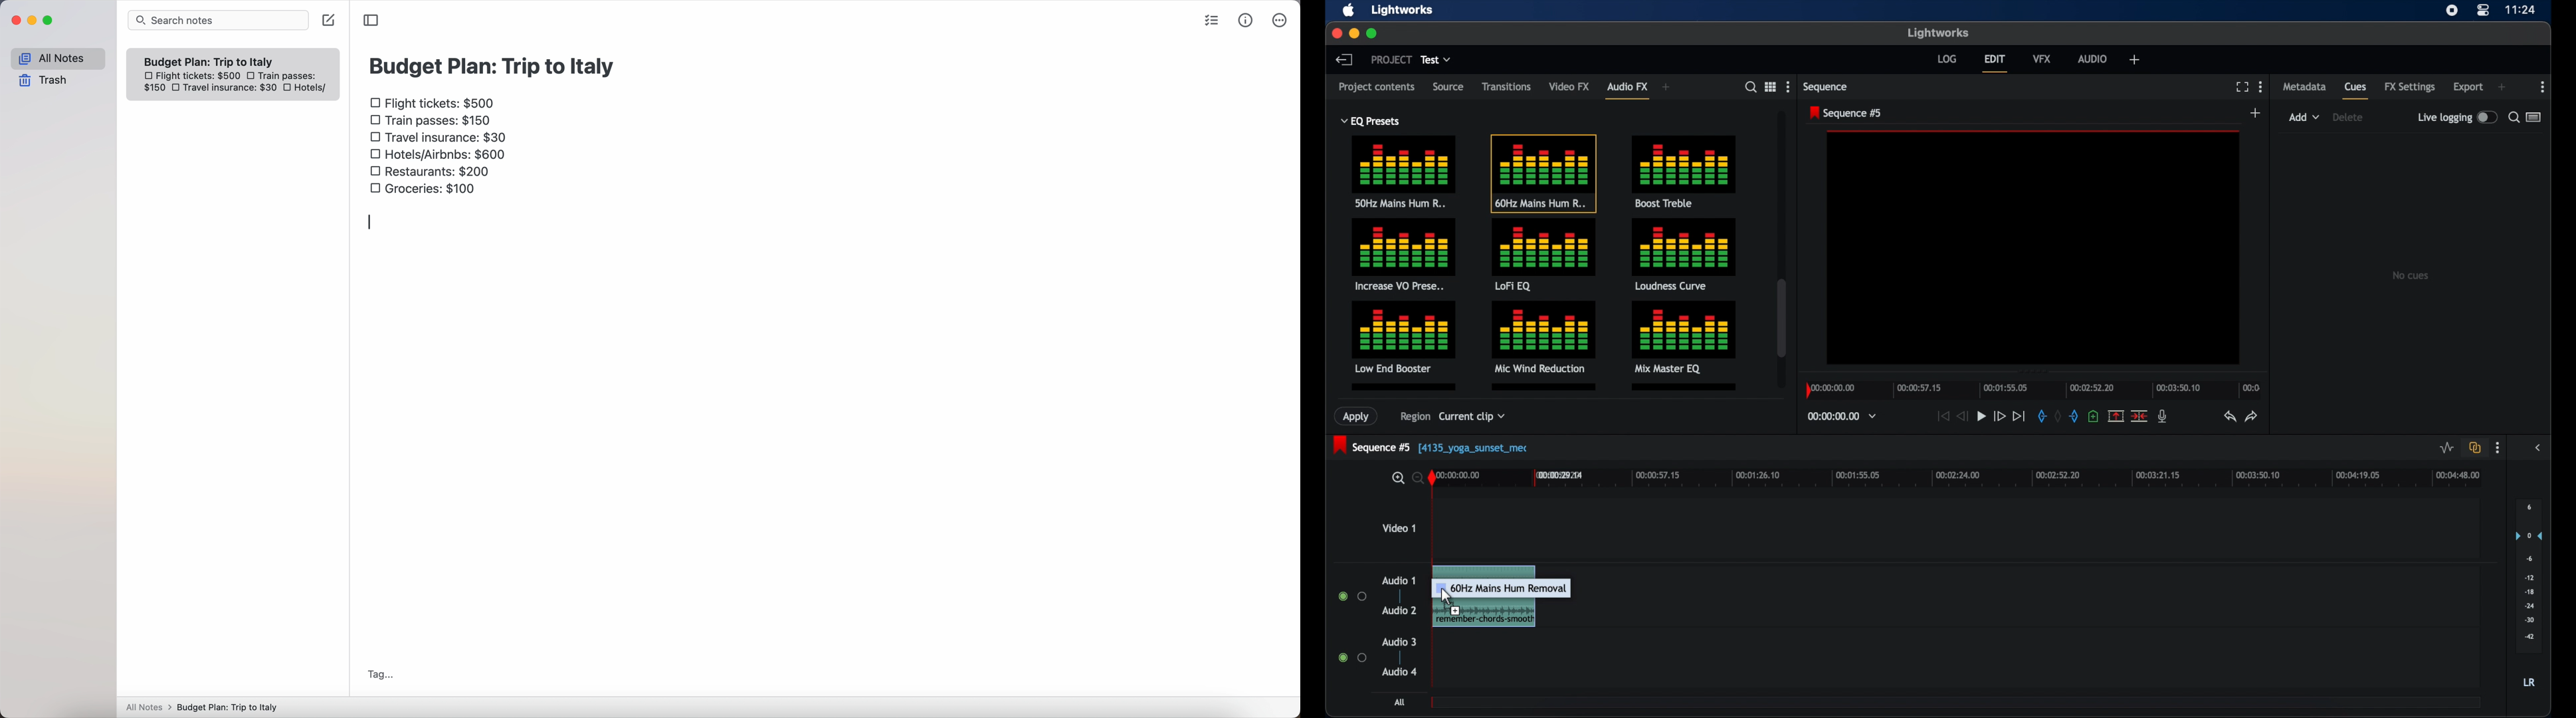 The width and height of the screenshot is (2576, 728). Describe the element at coordinates (2452, 11) in the screenshot. I see `screen recorder icon` at that location.